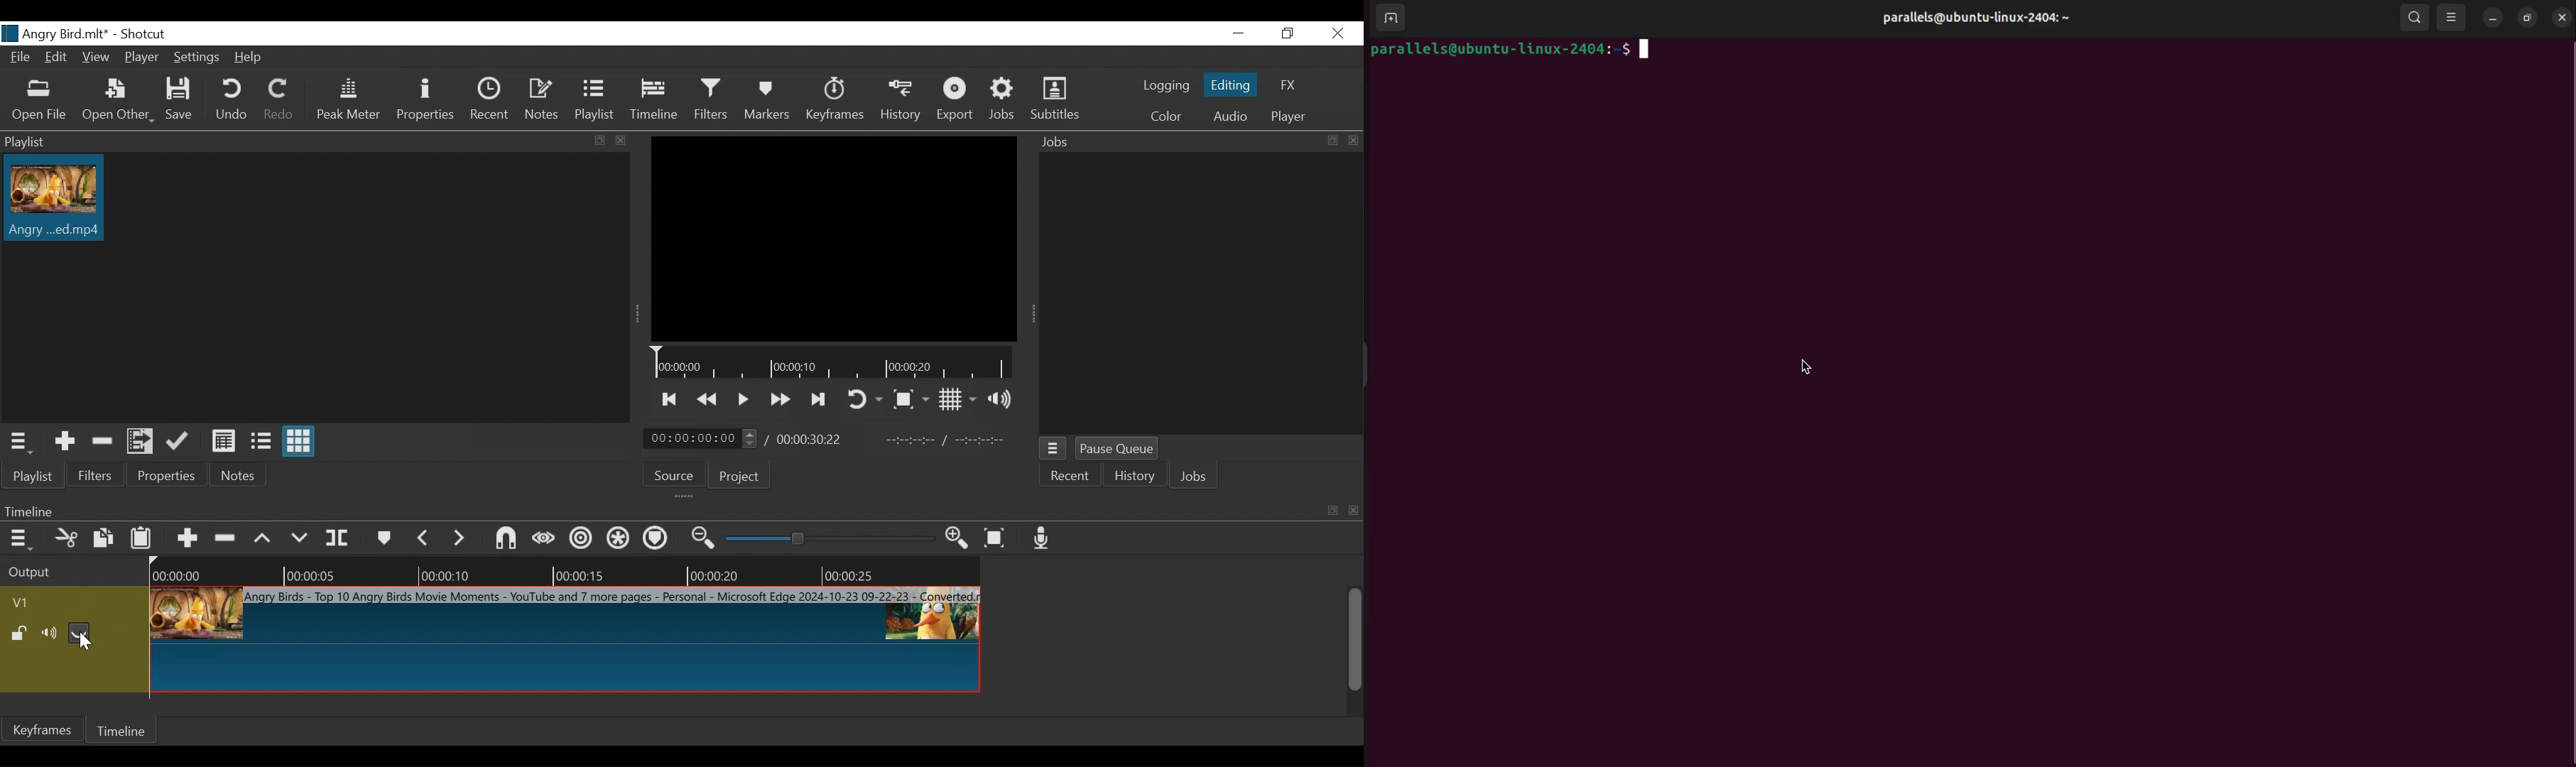 The image size is (2576, 784). What do you see at coordinates (19, 56) in the screenshot?
I see `File` at bounding box center [19, 56].